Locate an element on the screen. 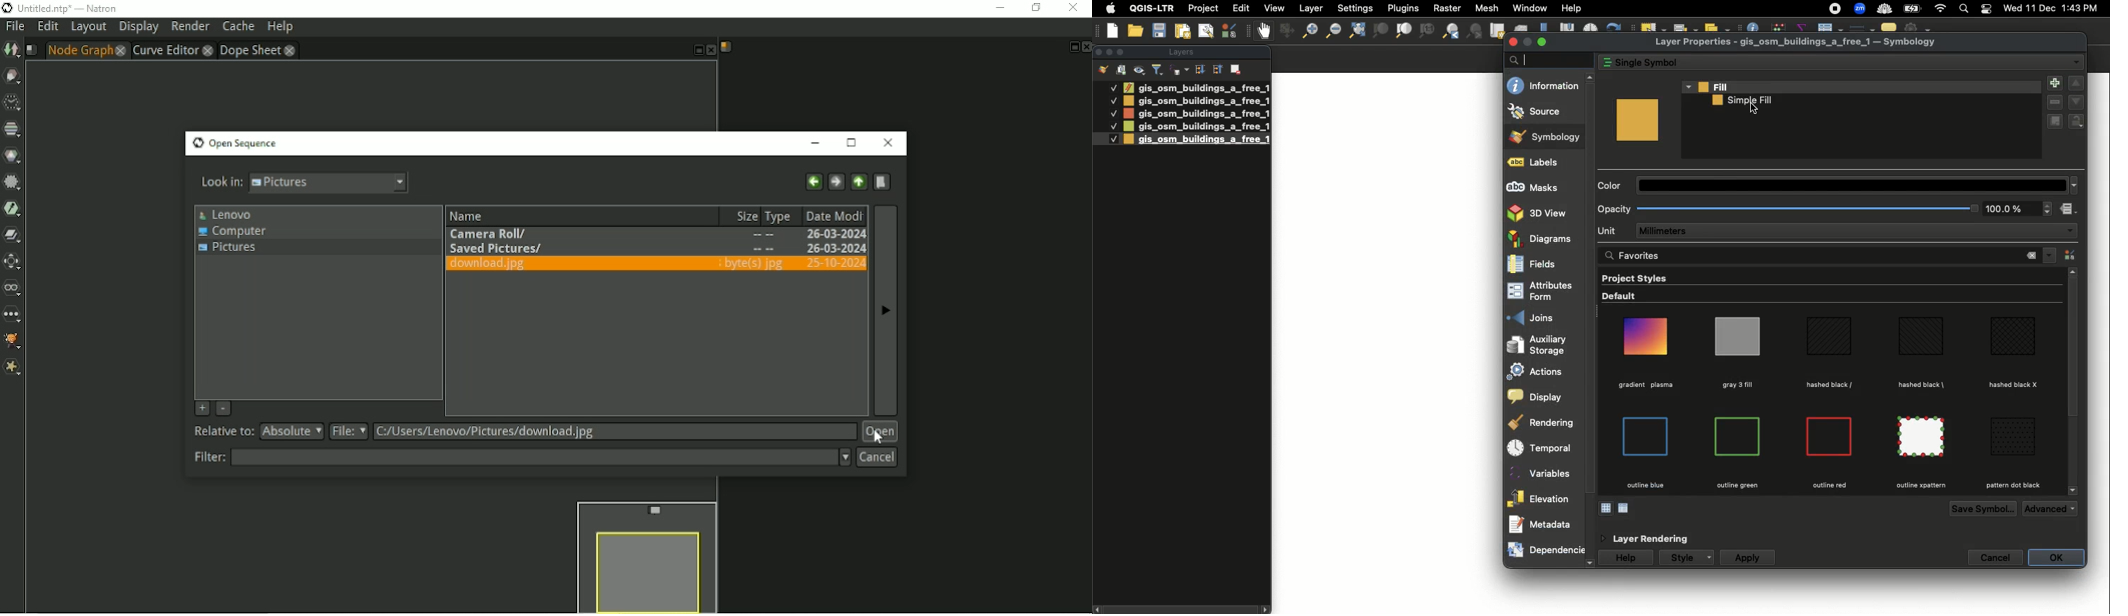  1:1 is located at coordinates (1426, 31).